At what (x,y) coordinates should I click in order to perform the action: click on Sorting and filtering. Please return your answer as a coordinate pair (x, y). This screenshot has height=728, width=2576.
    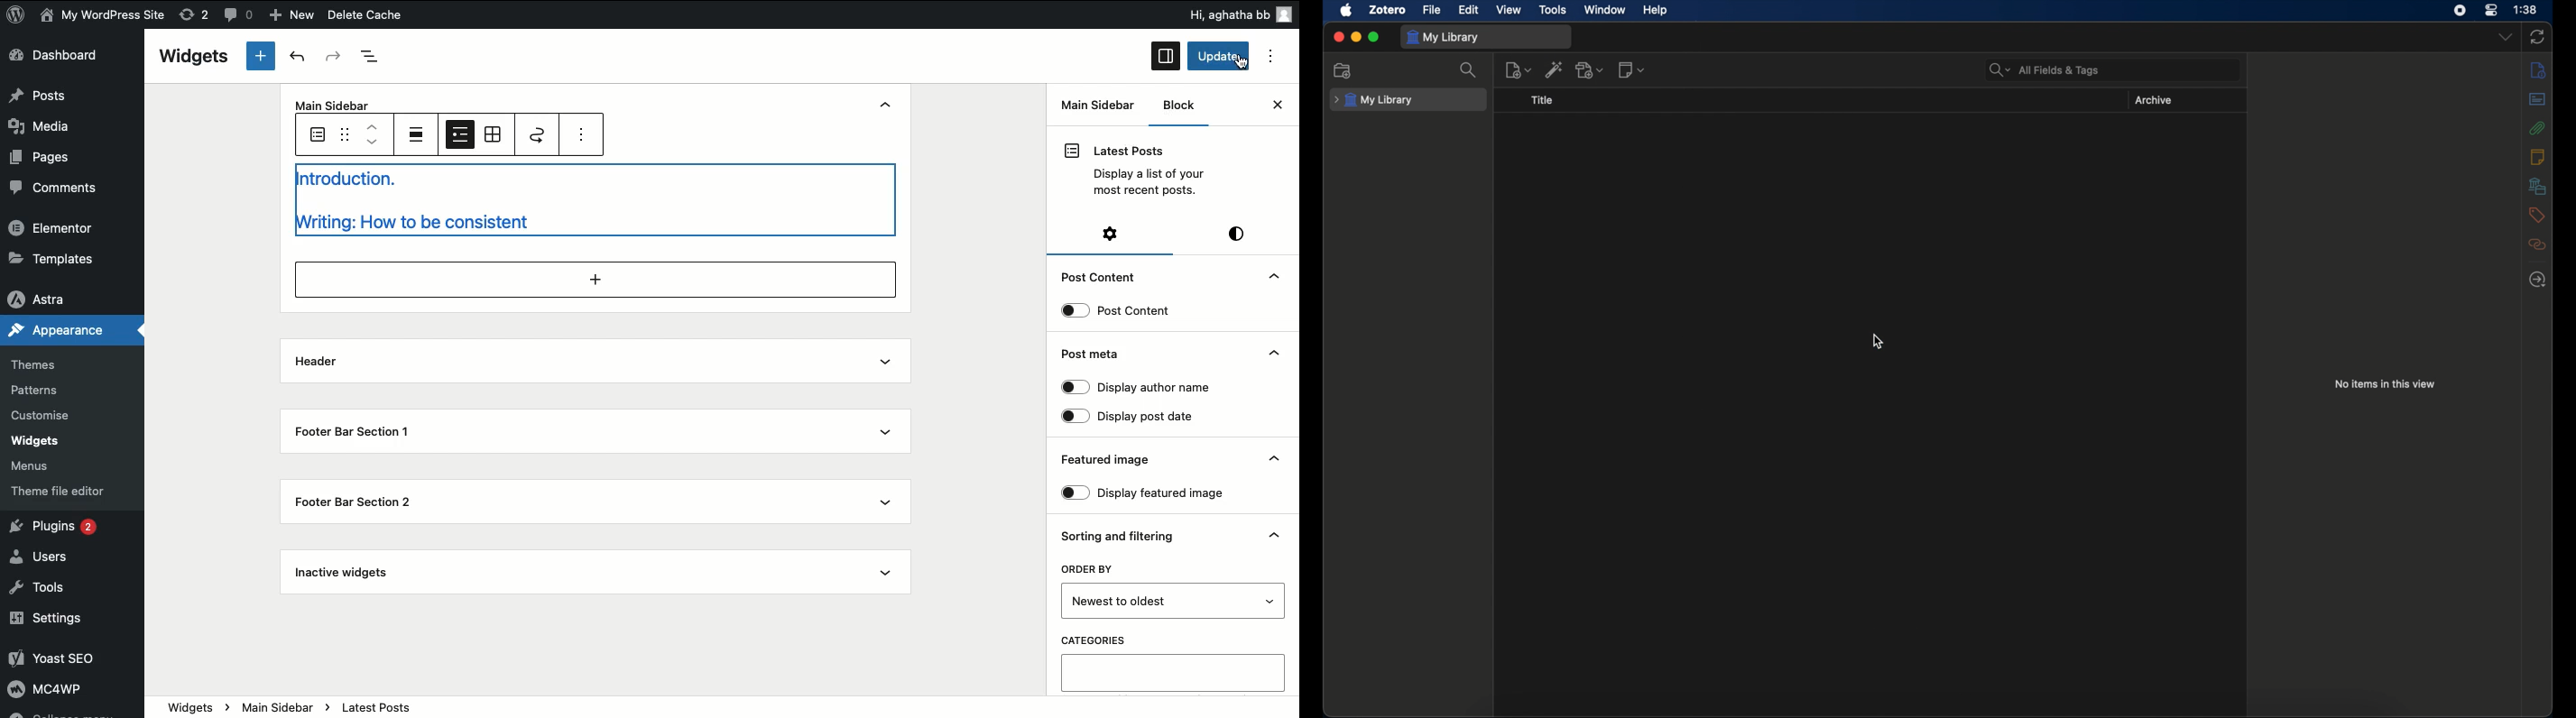
    Looking at the image, I should click on (1129, 534).